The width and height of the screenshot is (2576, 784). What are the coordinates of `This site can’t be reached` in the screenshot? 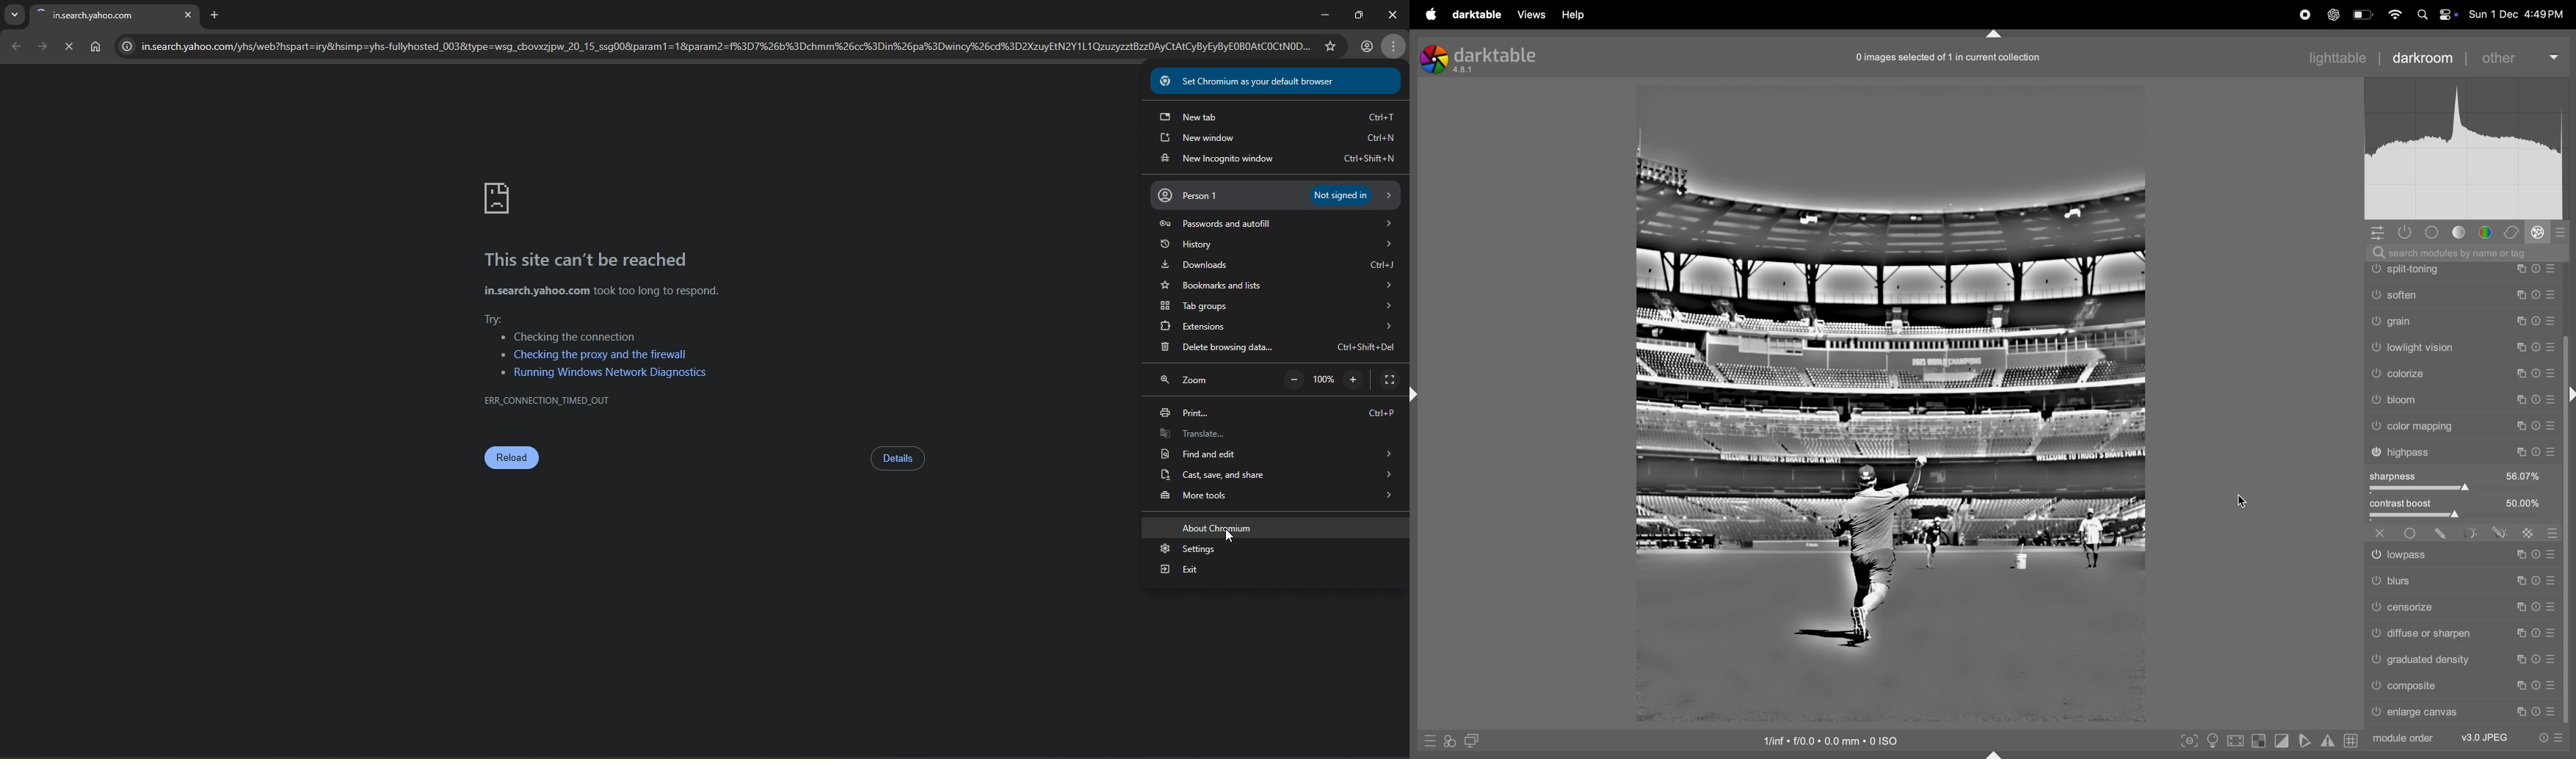 It's located at (589, 261).